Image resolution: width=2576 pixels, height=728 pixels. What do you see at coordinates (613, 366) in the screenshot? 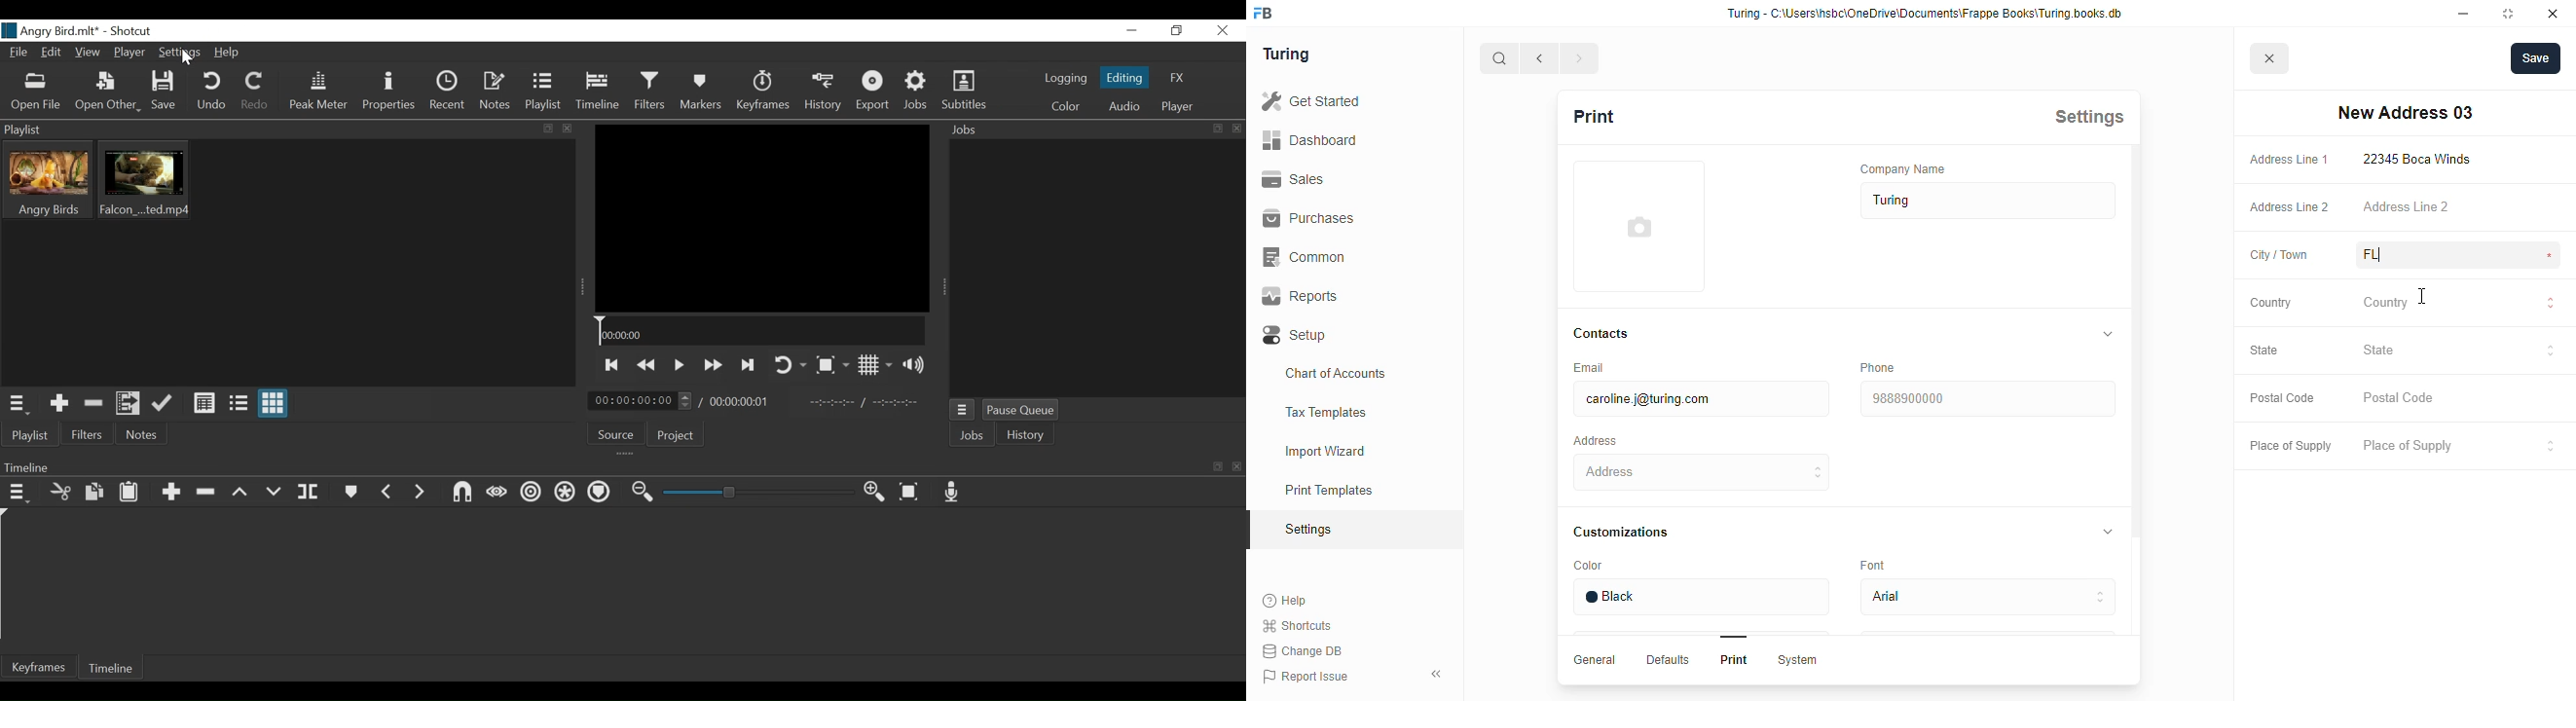
I see `Skip to the previous point` at bounding box center [613, 366].